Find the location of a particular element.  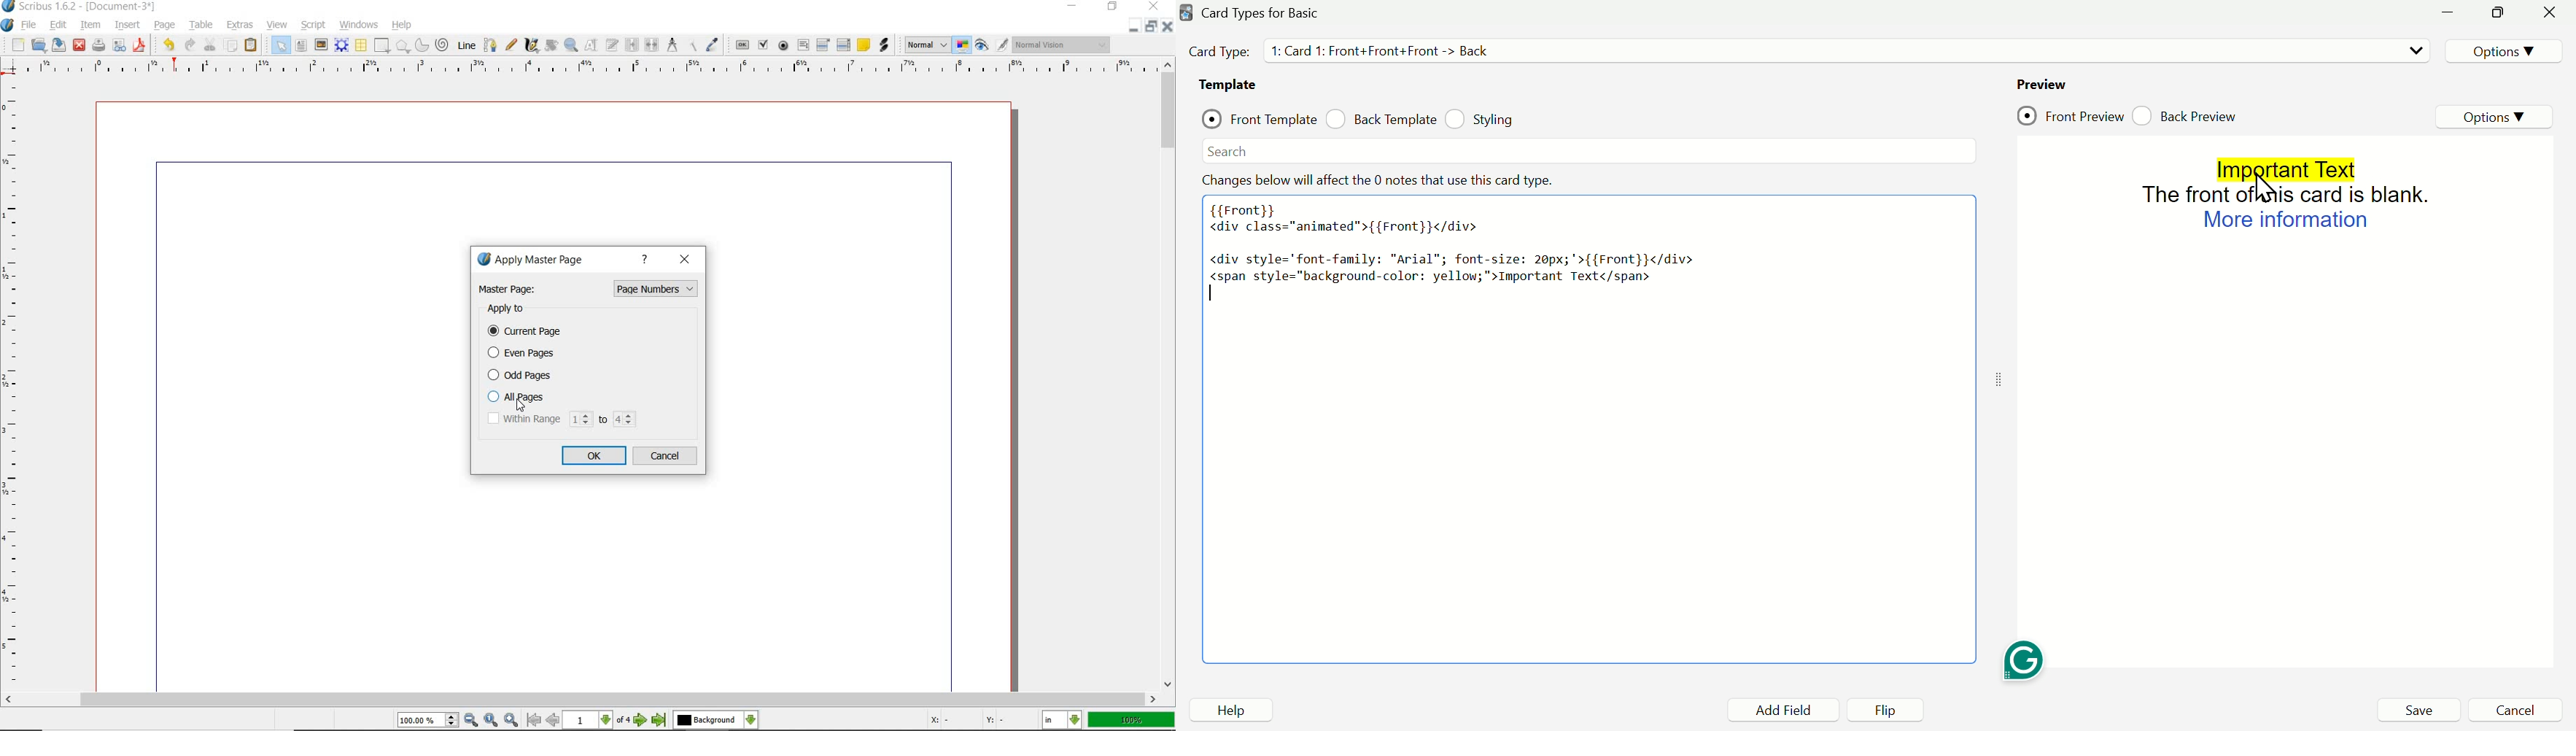

edit text with story editor is located at coordinates (611, 45).